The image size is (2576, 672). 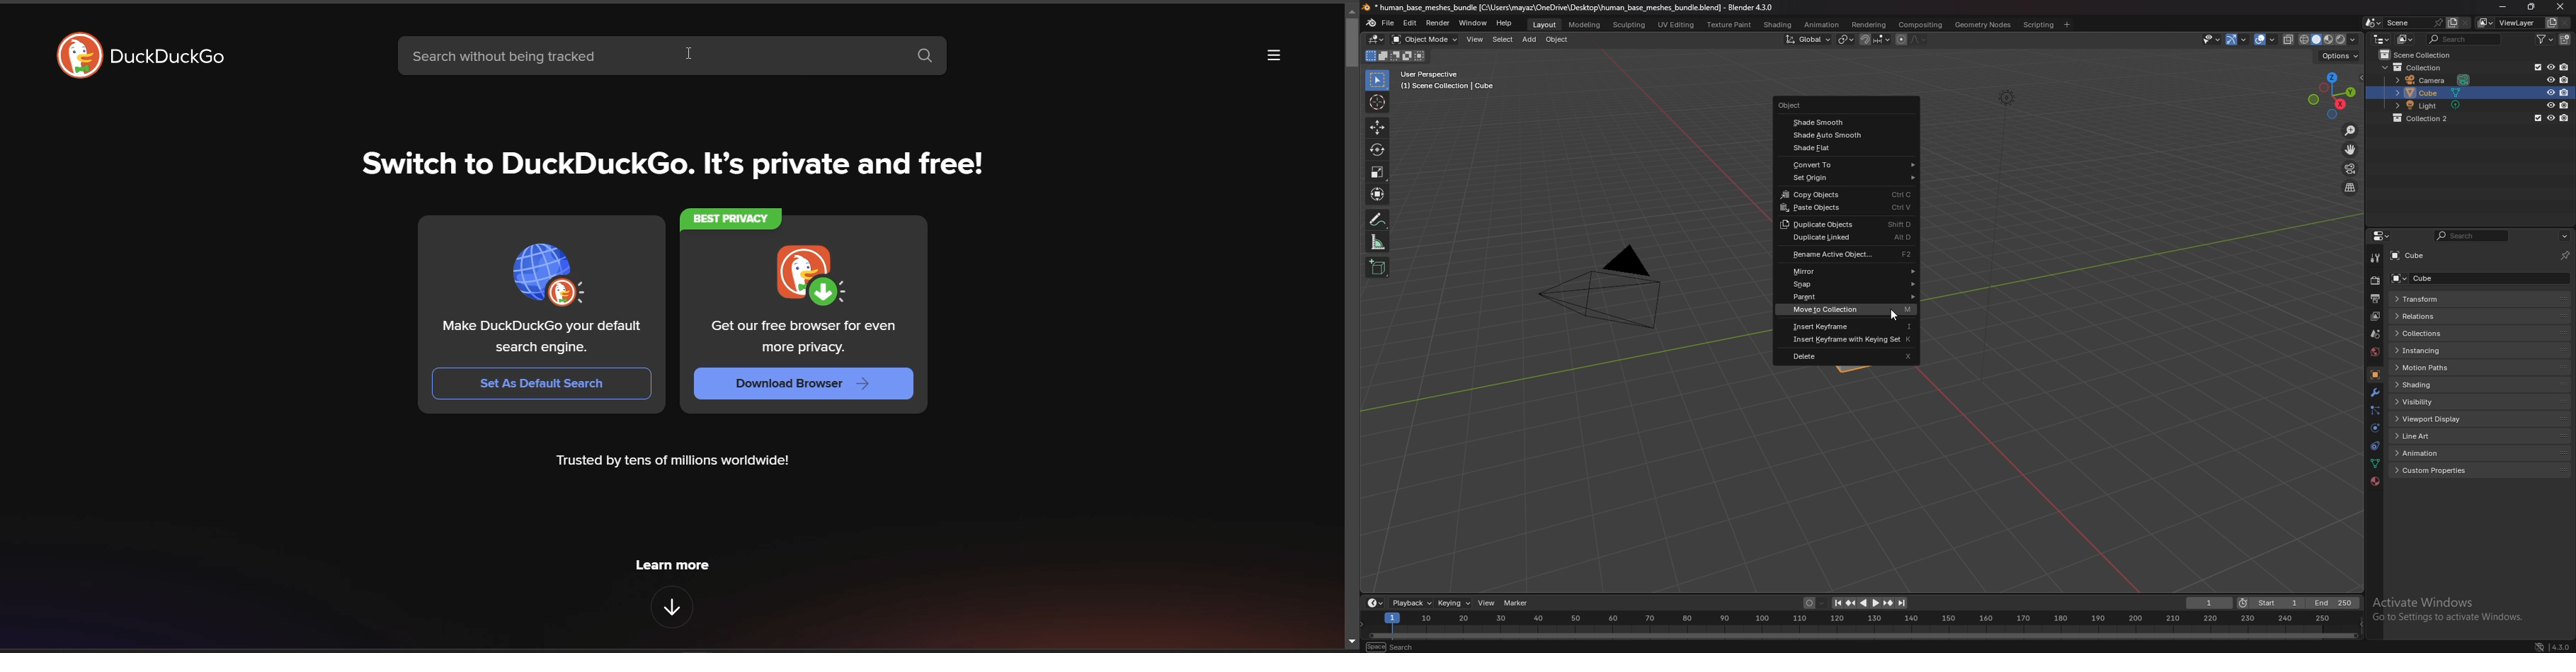 What do you see at coordinates (1676, 24) in the screenshot?
I see `uv editing` at bounding box center [1676, 24].